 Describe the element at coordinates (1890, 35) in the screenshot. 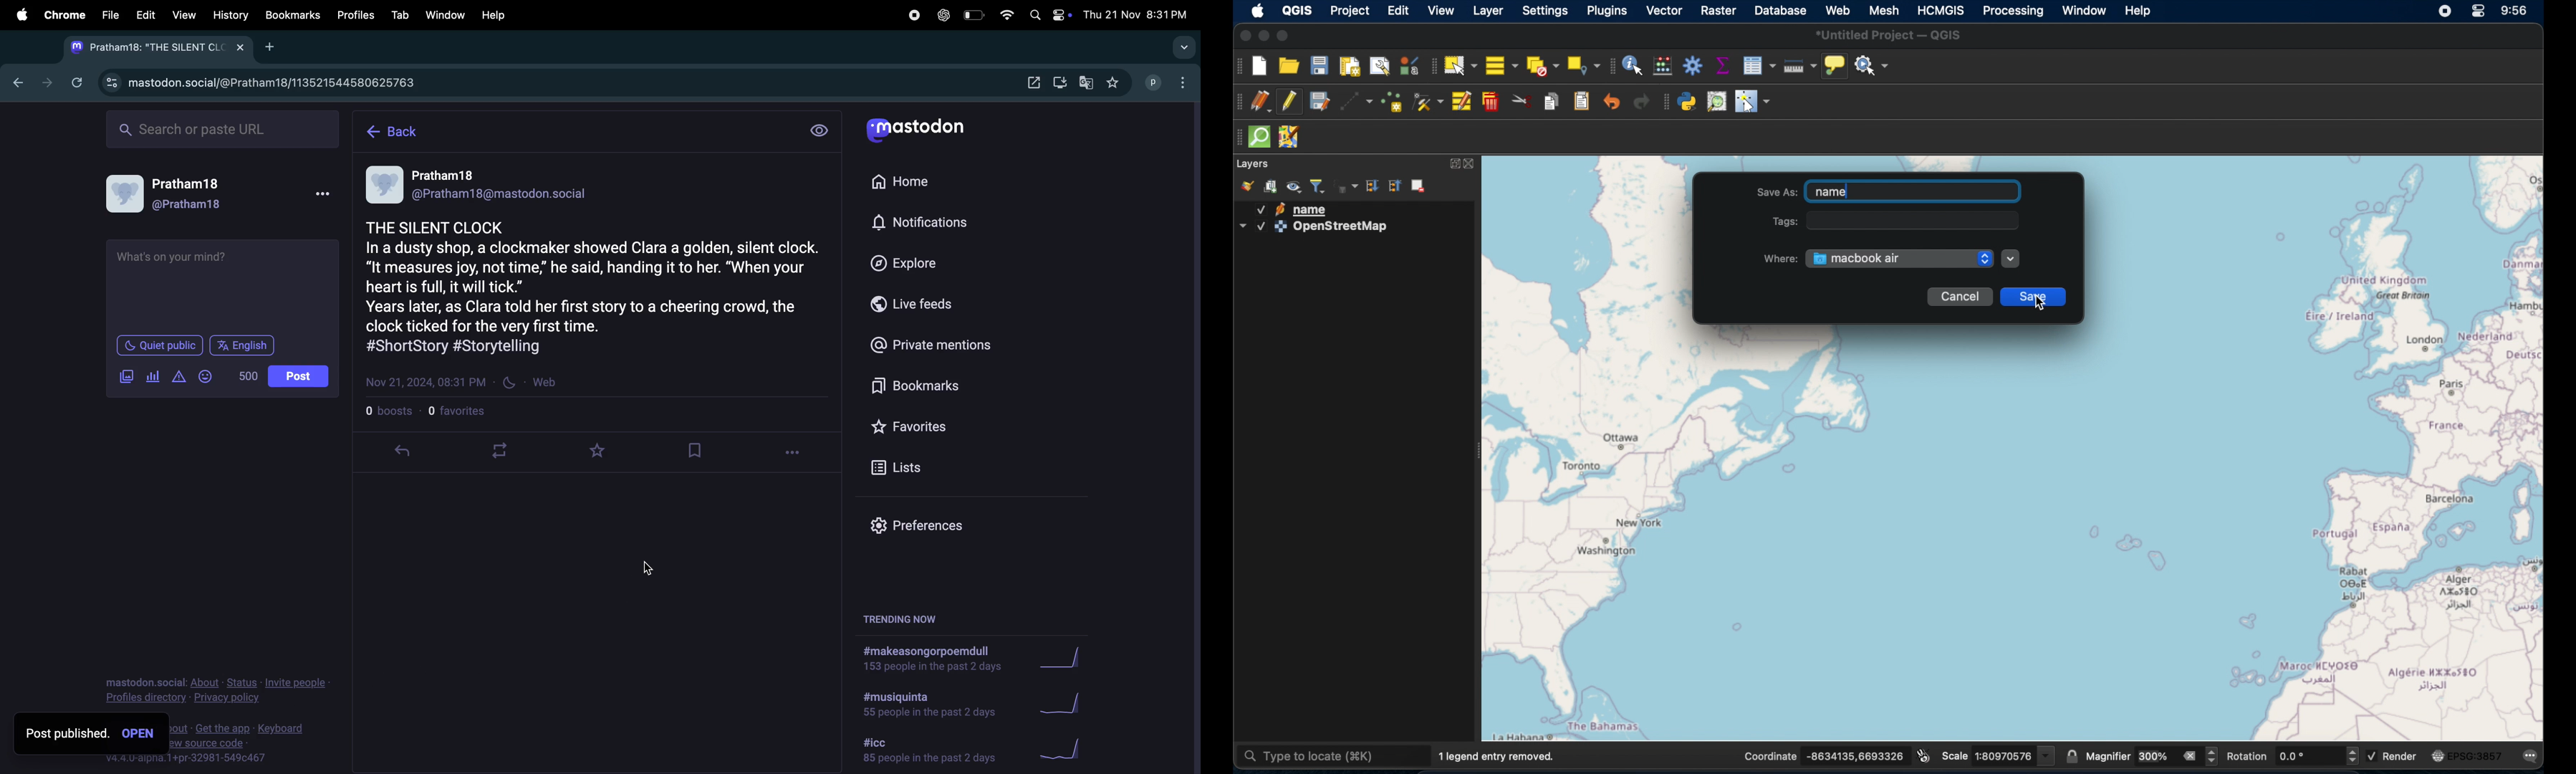

I see `untitled project - QGIS` at that location.